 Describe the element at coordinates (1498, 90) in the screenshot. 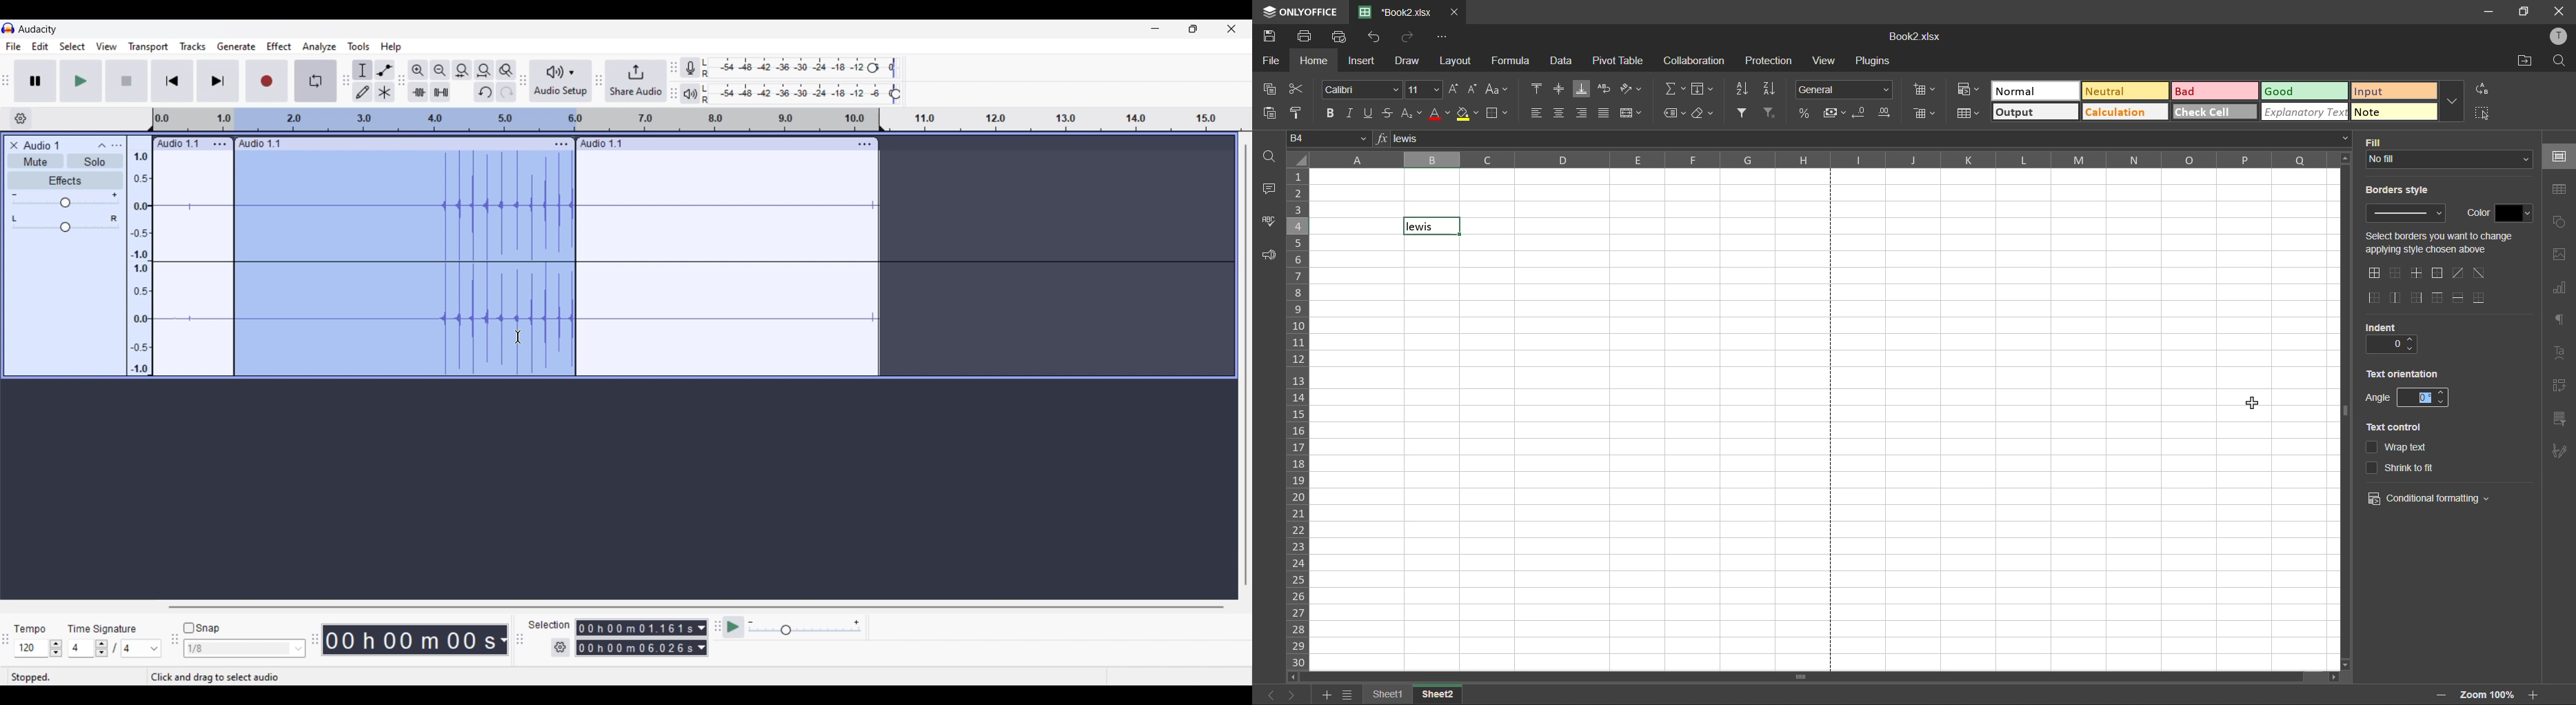

I see `change case` at that location.